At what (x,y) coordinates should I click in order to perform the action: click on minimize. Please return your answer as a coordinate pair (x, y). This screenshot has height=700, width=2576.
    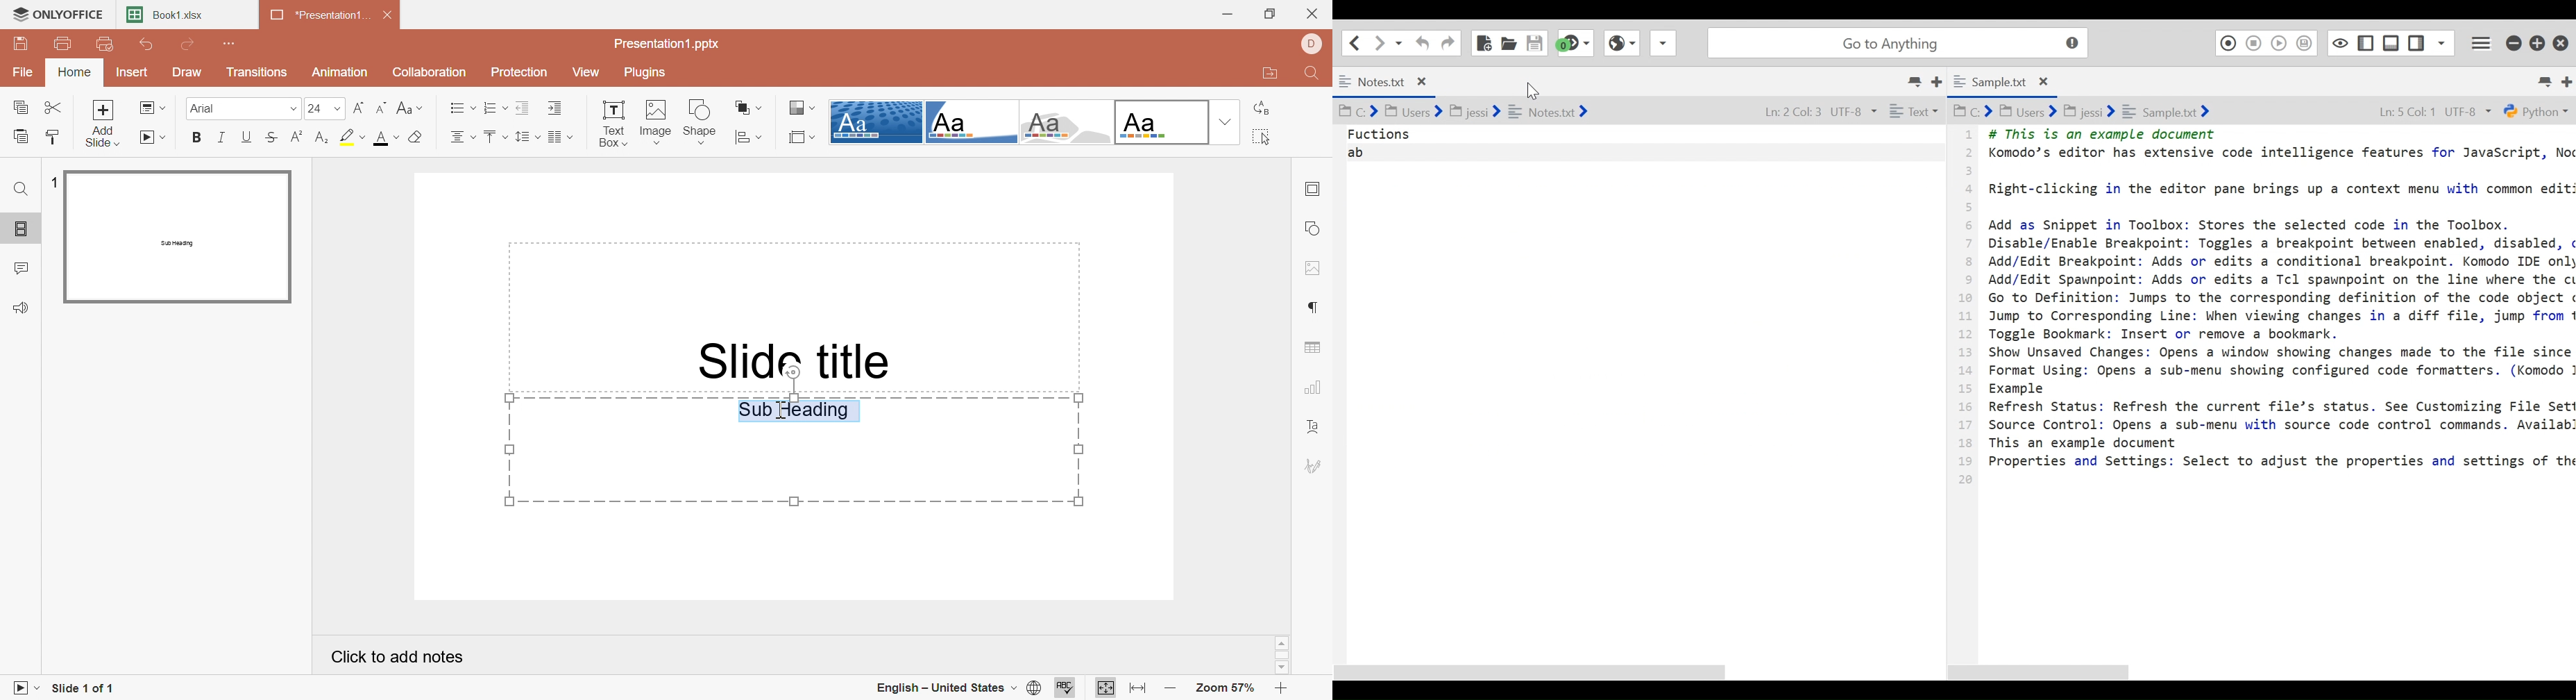
    Looking at the image, I should click on (2514, 43).